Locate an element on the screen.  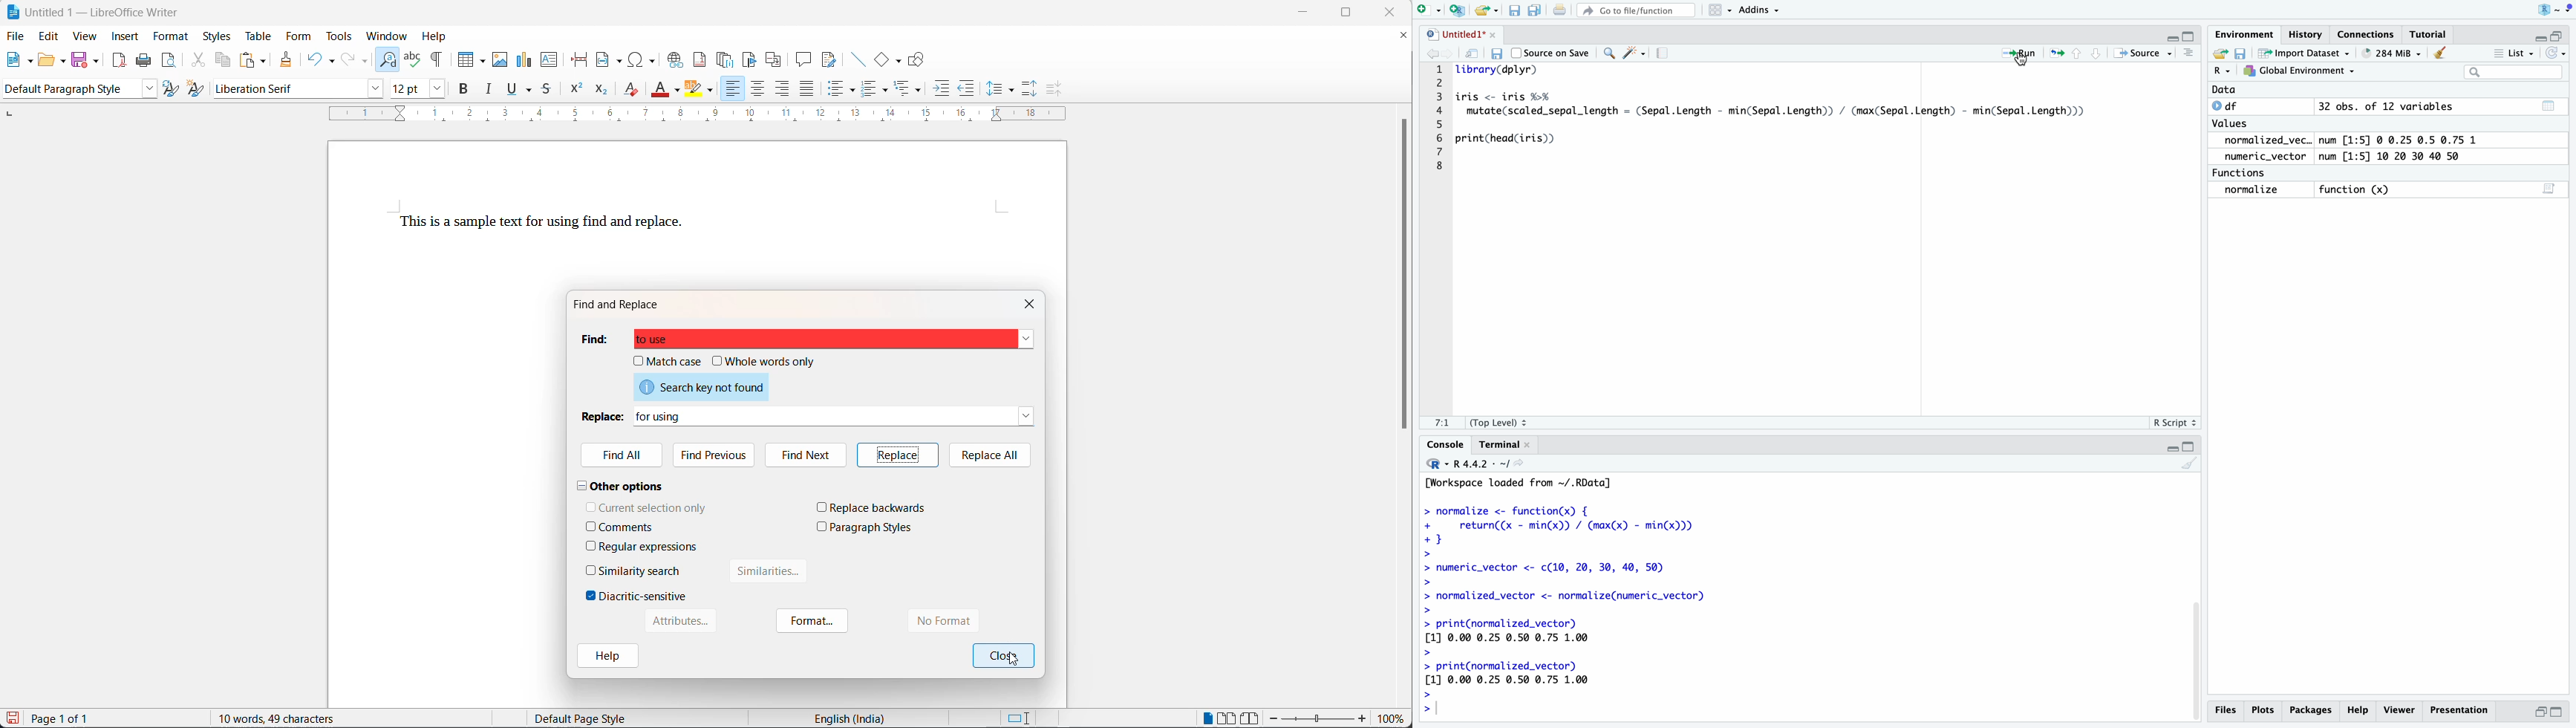
toggle ordered list is located at coordinates (870, 90).